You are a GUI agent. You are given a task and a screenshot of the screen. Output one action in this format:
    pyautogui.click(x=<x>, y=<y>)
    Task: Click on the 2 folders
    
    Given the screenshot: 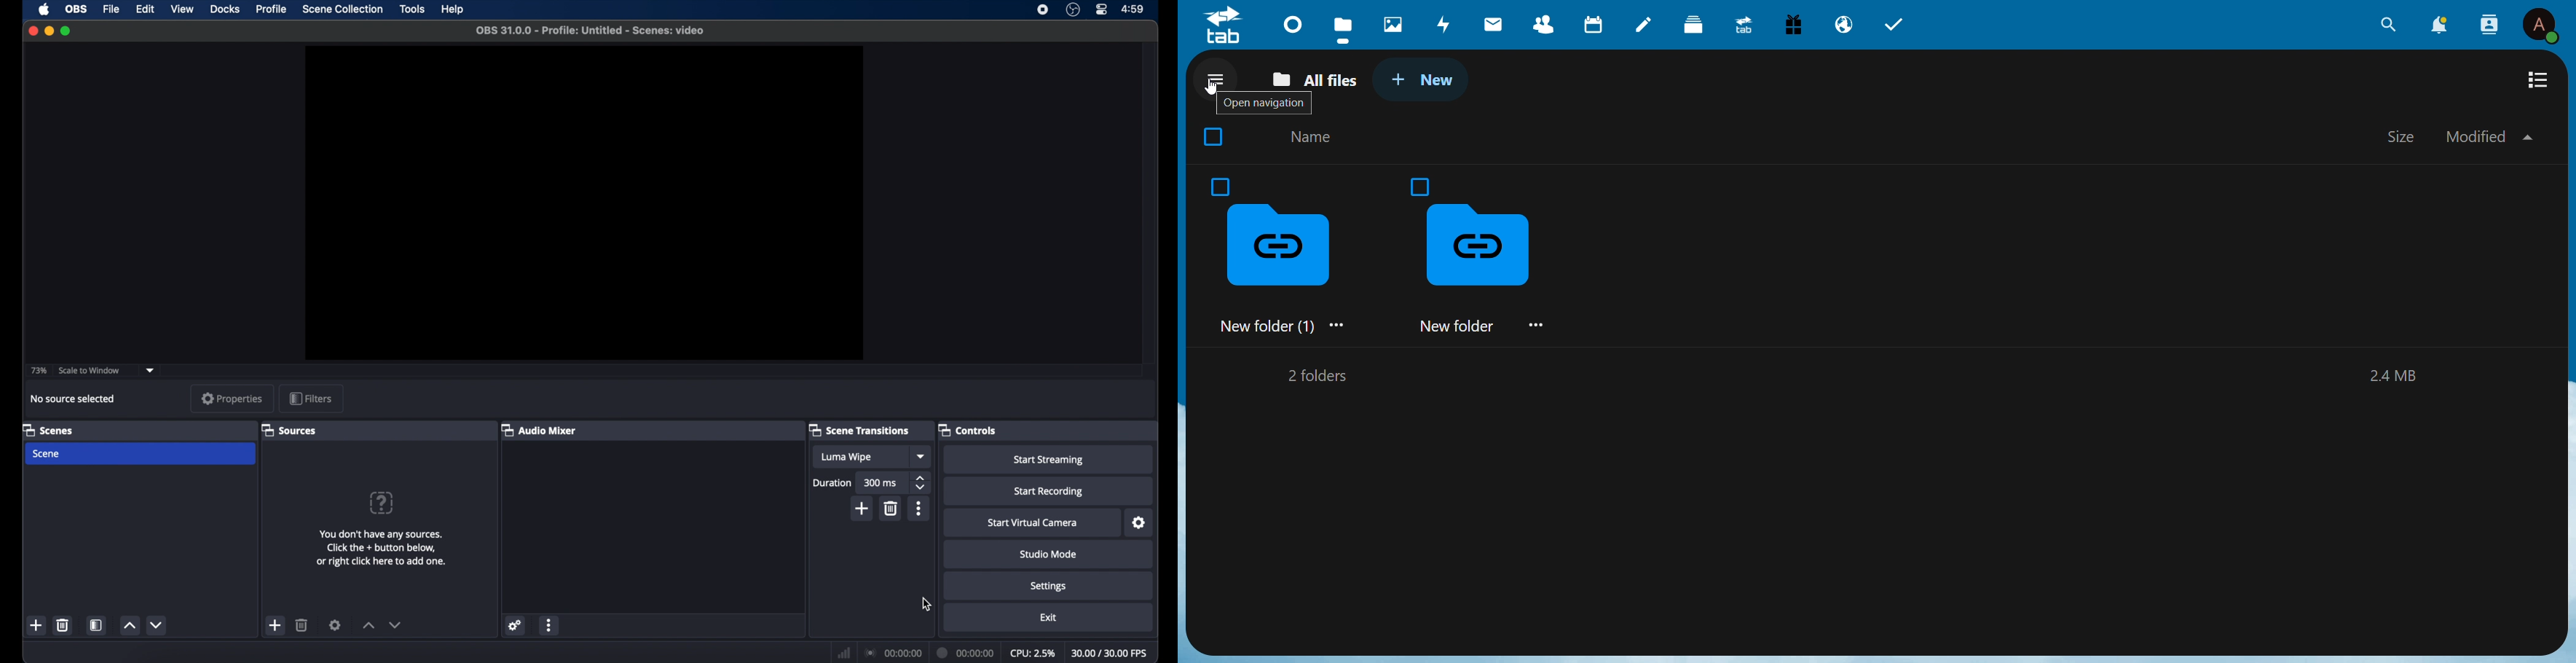 What is the action you would take?
    pyautogui.click(x=1315, y=376)
    